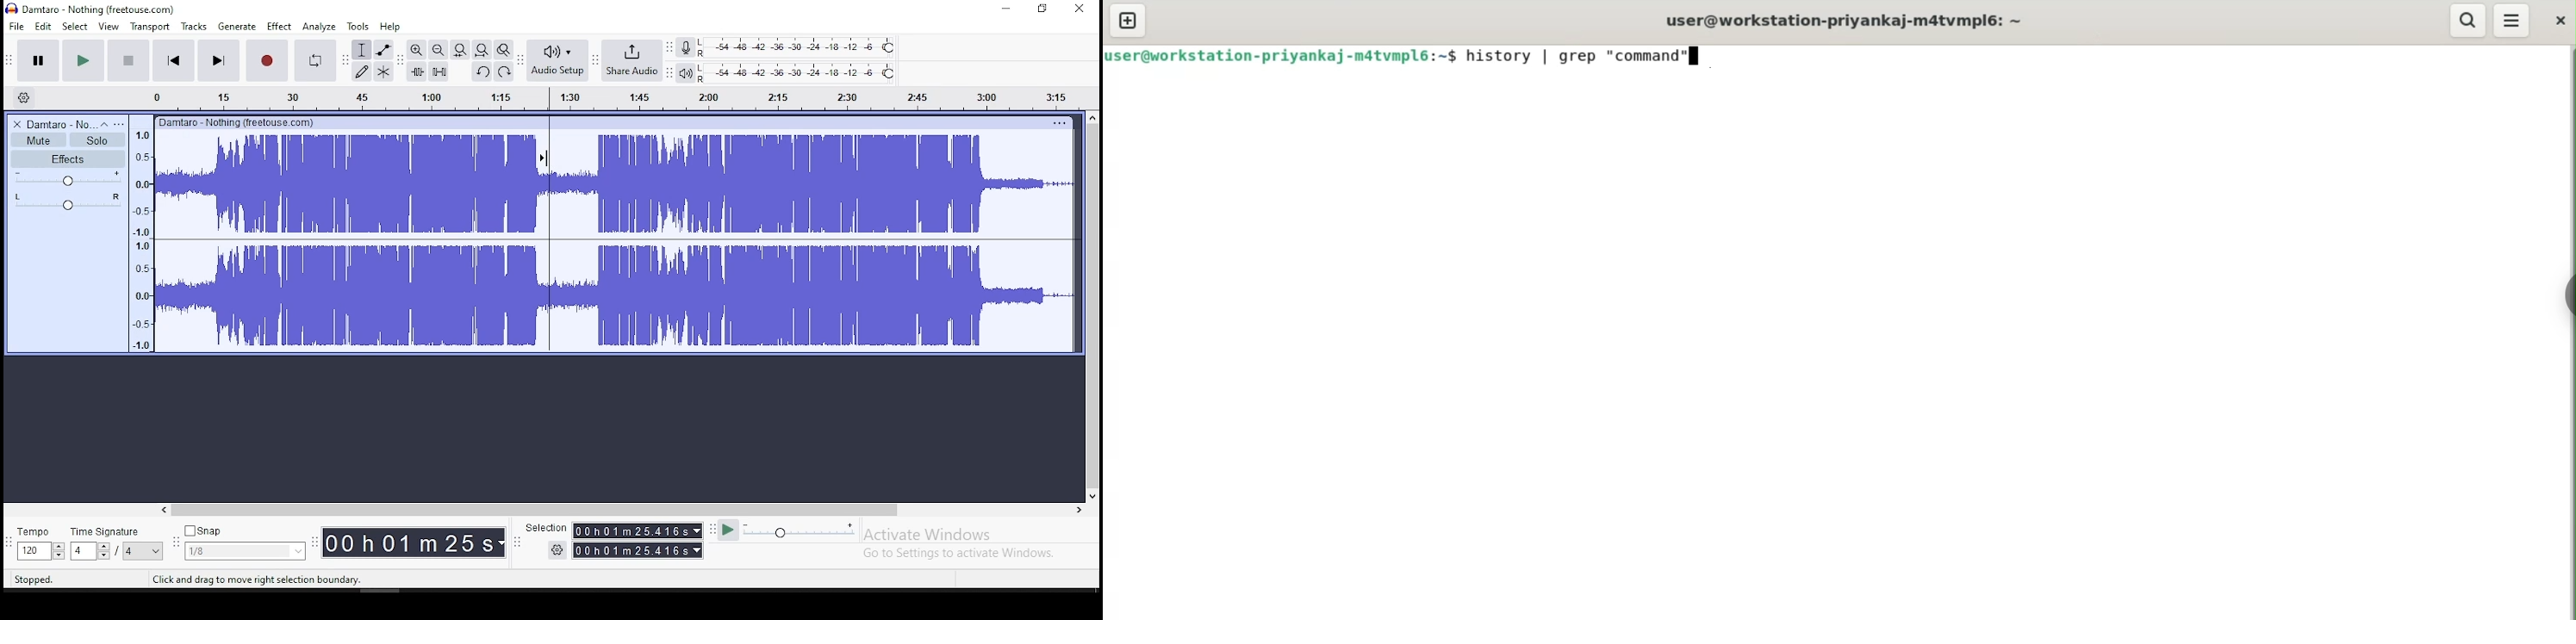  What do you see at coordinates (438, 49) in the screenshot?
I see `zoom out` at bounding box center [438, 49].